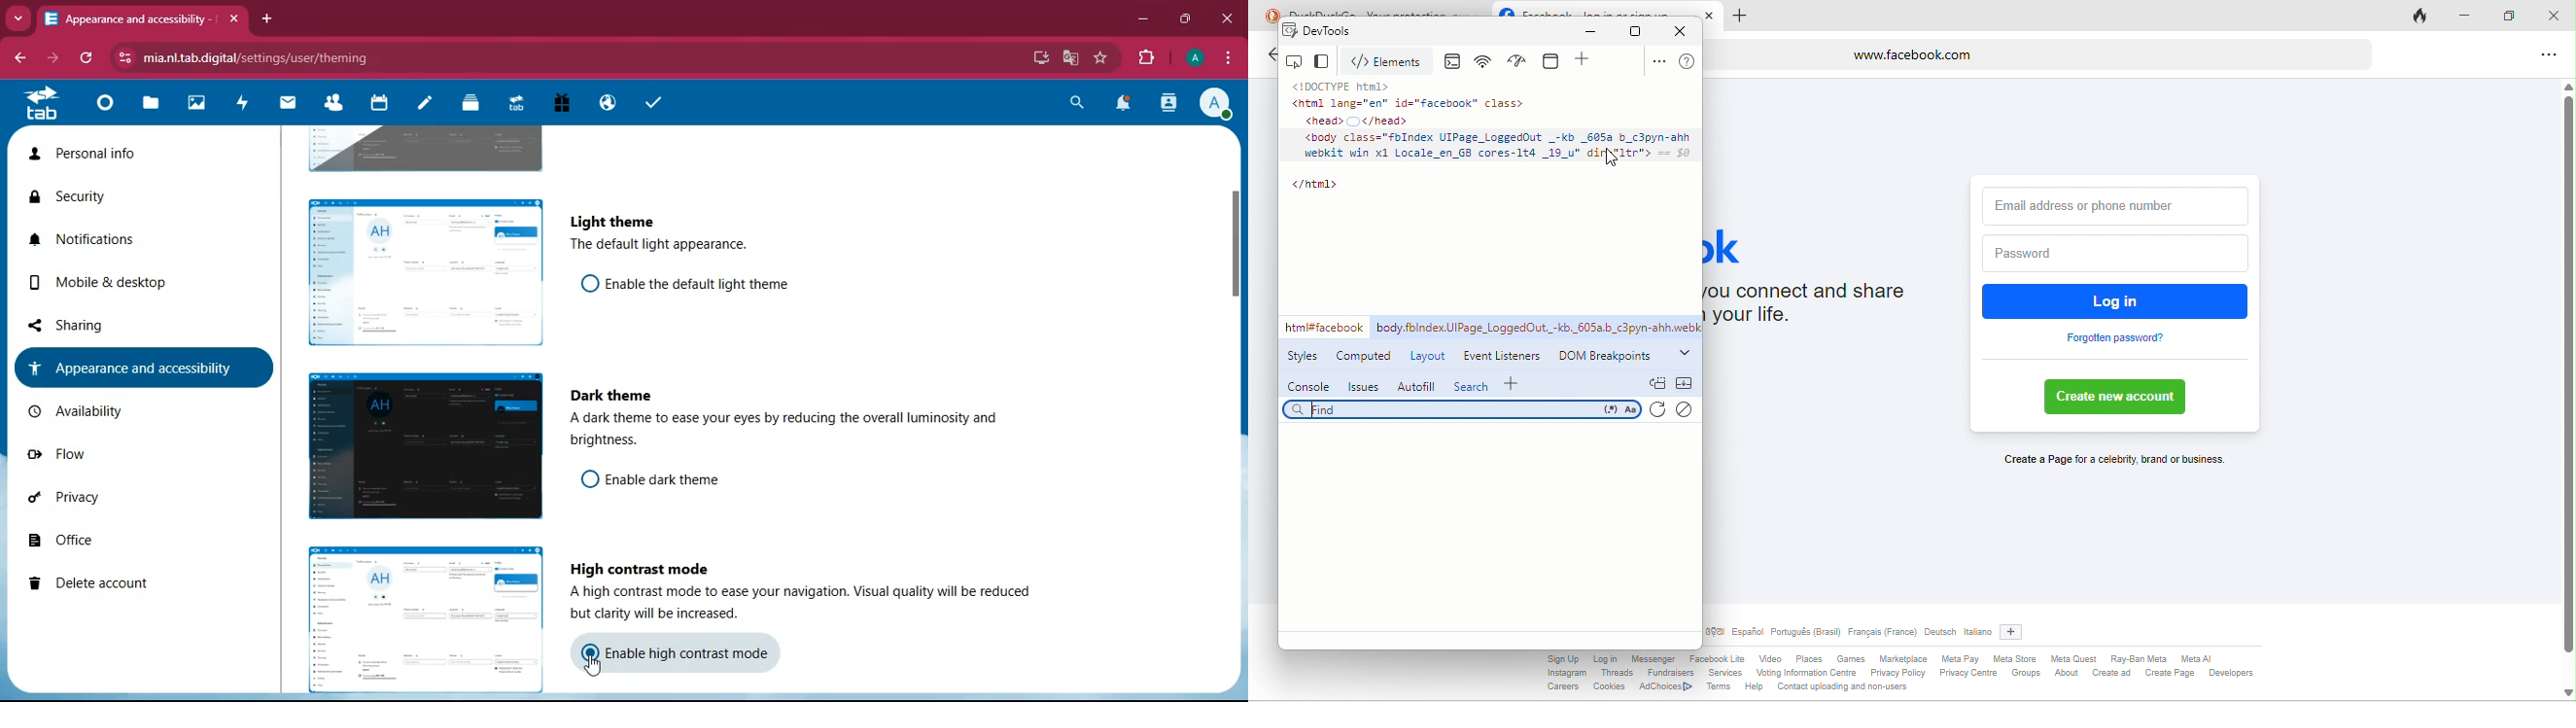 This screenshot has width=2576, height=728. What do you see at coordinates (111, 324) in the screenshot?
I see `sharing` at bounding box center [111, 324].